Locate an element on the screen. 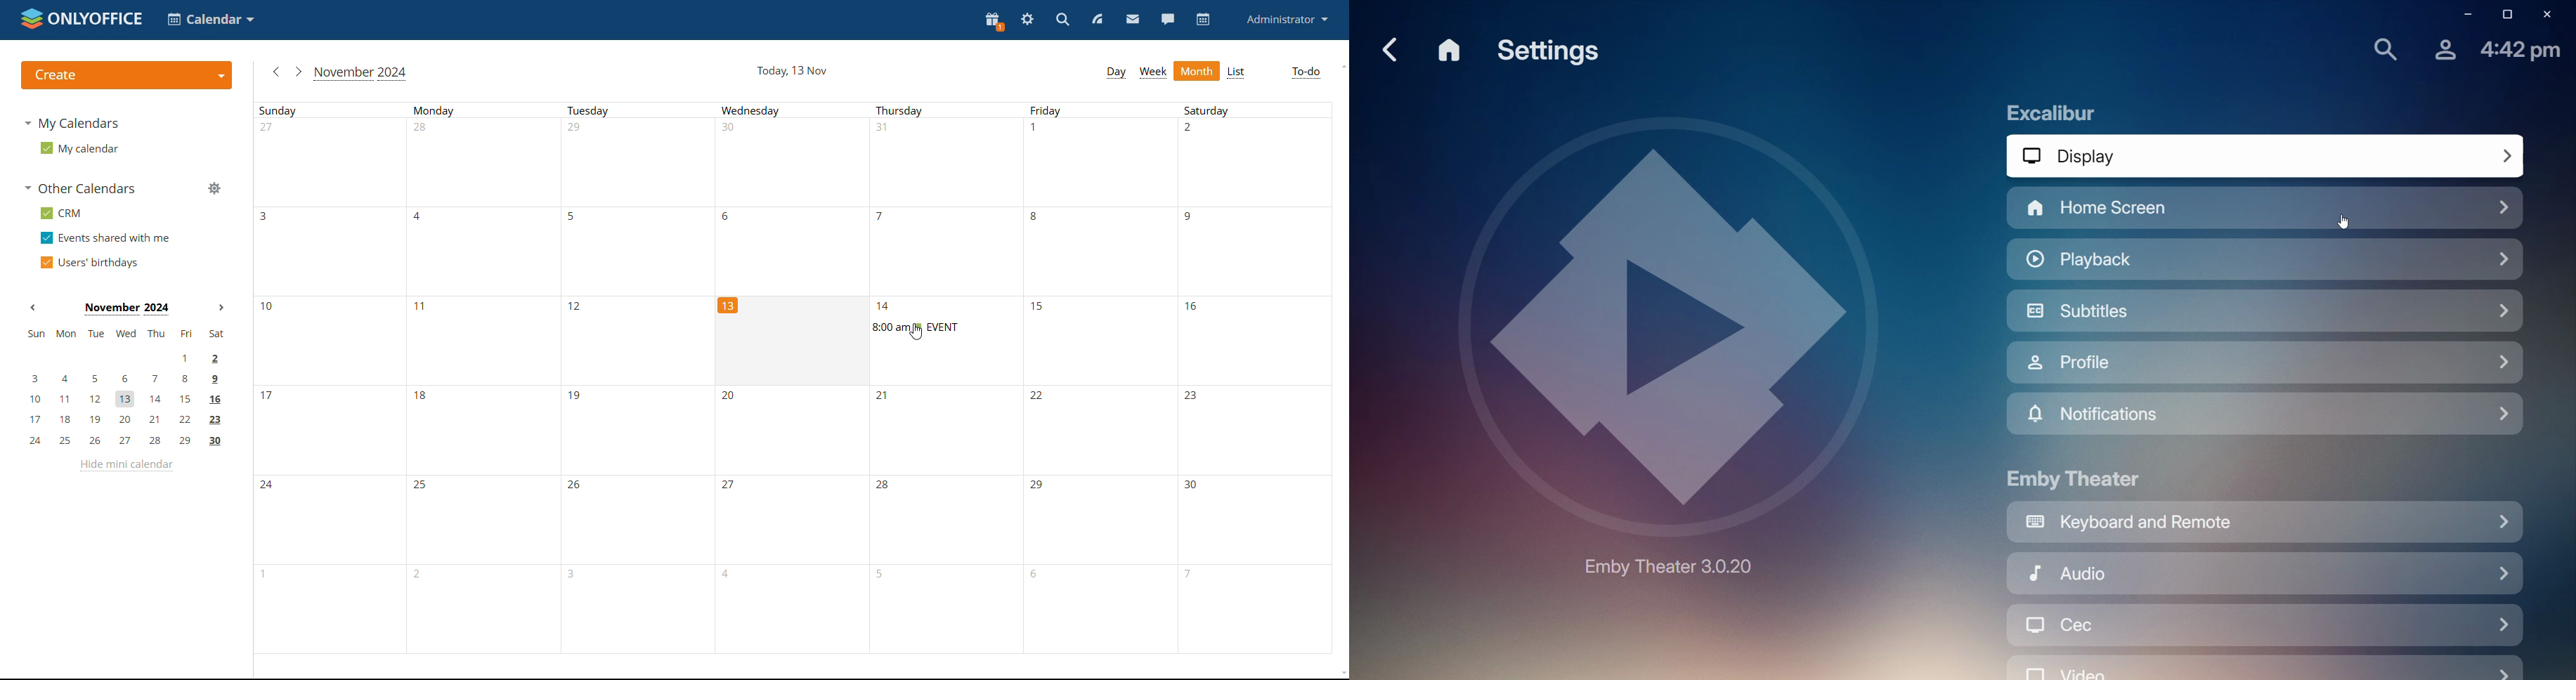 This screenshot has width=2576, height=700. CRM is located at coordinates (61, 213).